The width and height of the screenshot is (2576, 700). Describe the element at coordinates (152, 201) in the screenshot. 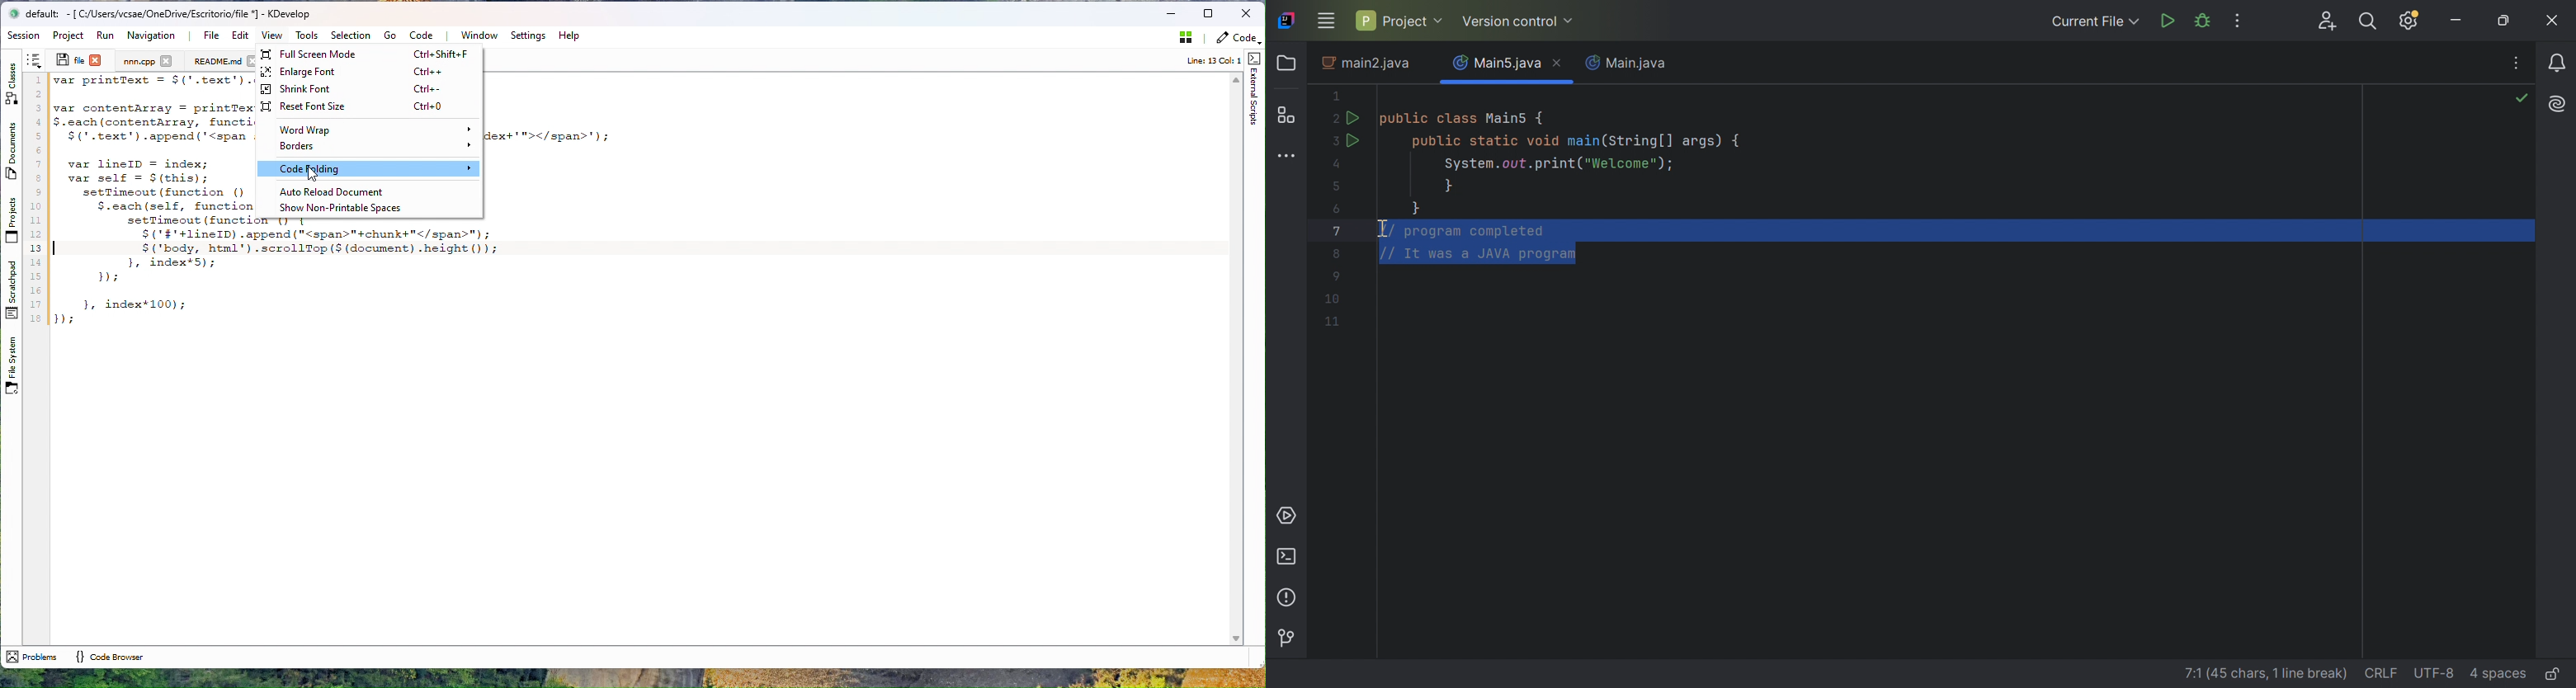

I see `code` at that location.